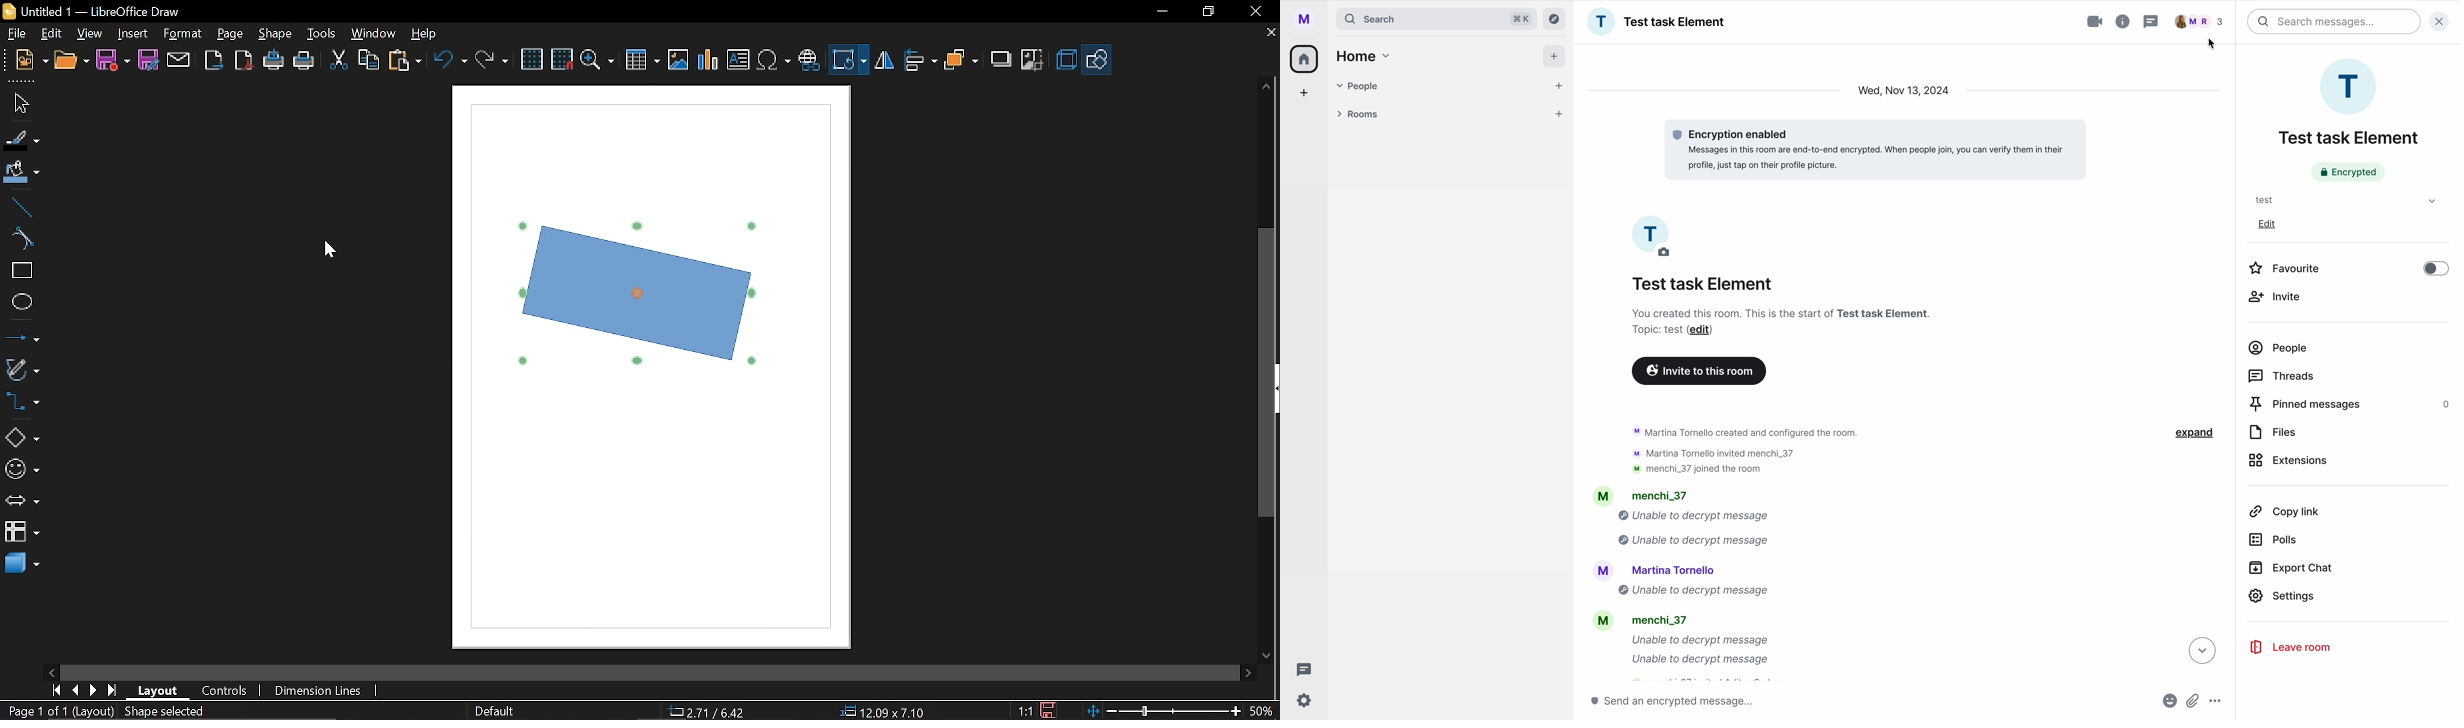 The height and width of the screenshot is (728, 2464). What do you see at coordinates (2335, 22) in the screenshot?
I see `search bar` at bounding box center [2335, 22].